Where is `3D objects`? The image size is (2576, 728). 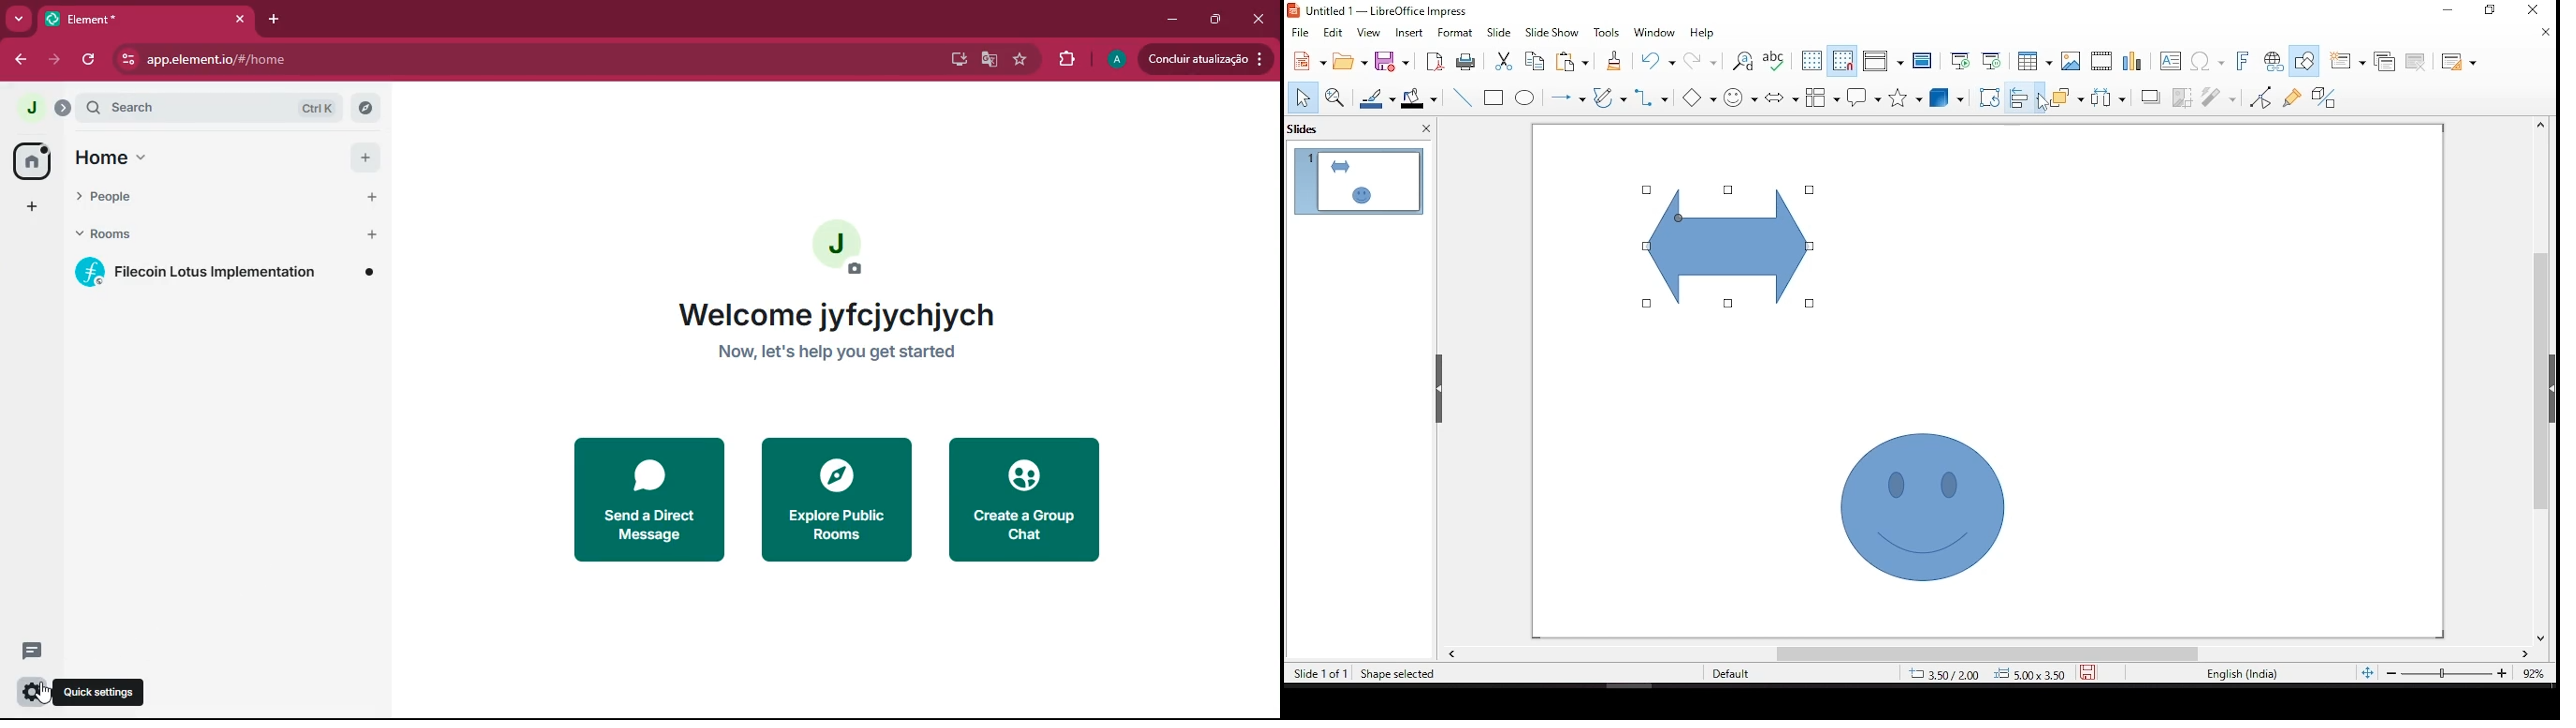 3D objects is located at coordinates (1945, 98).